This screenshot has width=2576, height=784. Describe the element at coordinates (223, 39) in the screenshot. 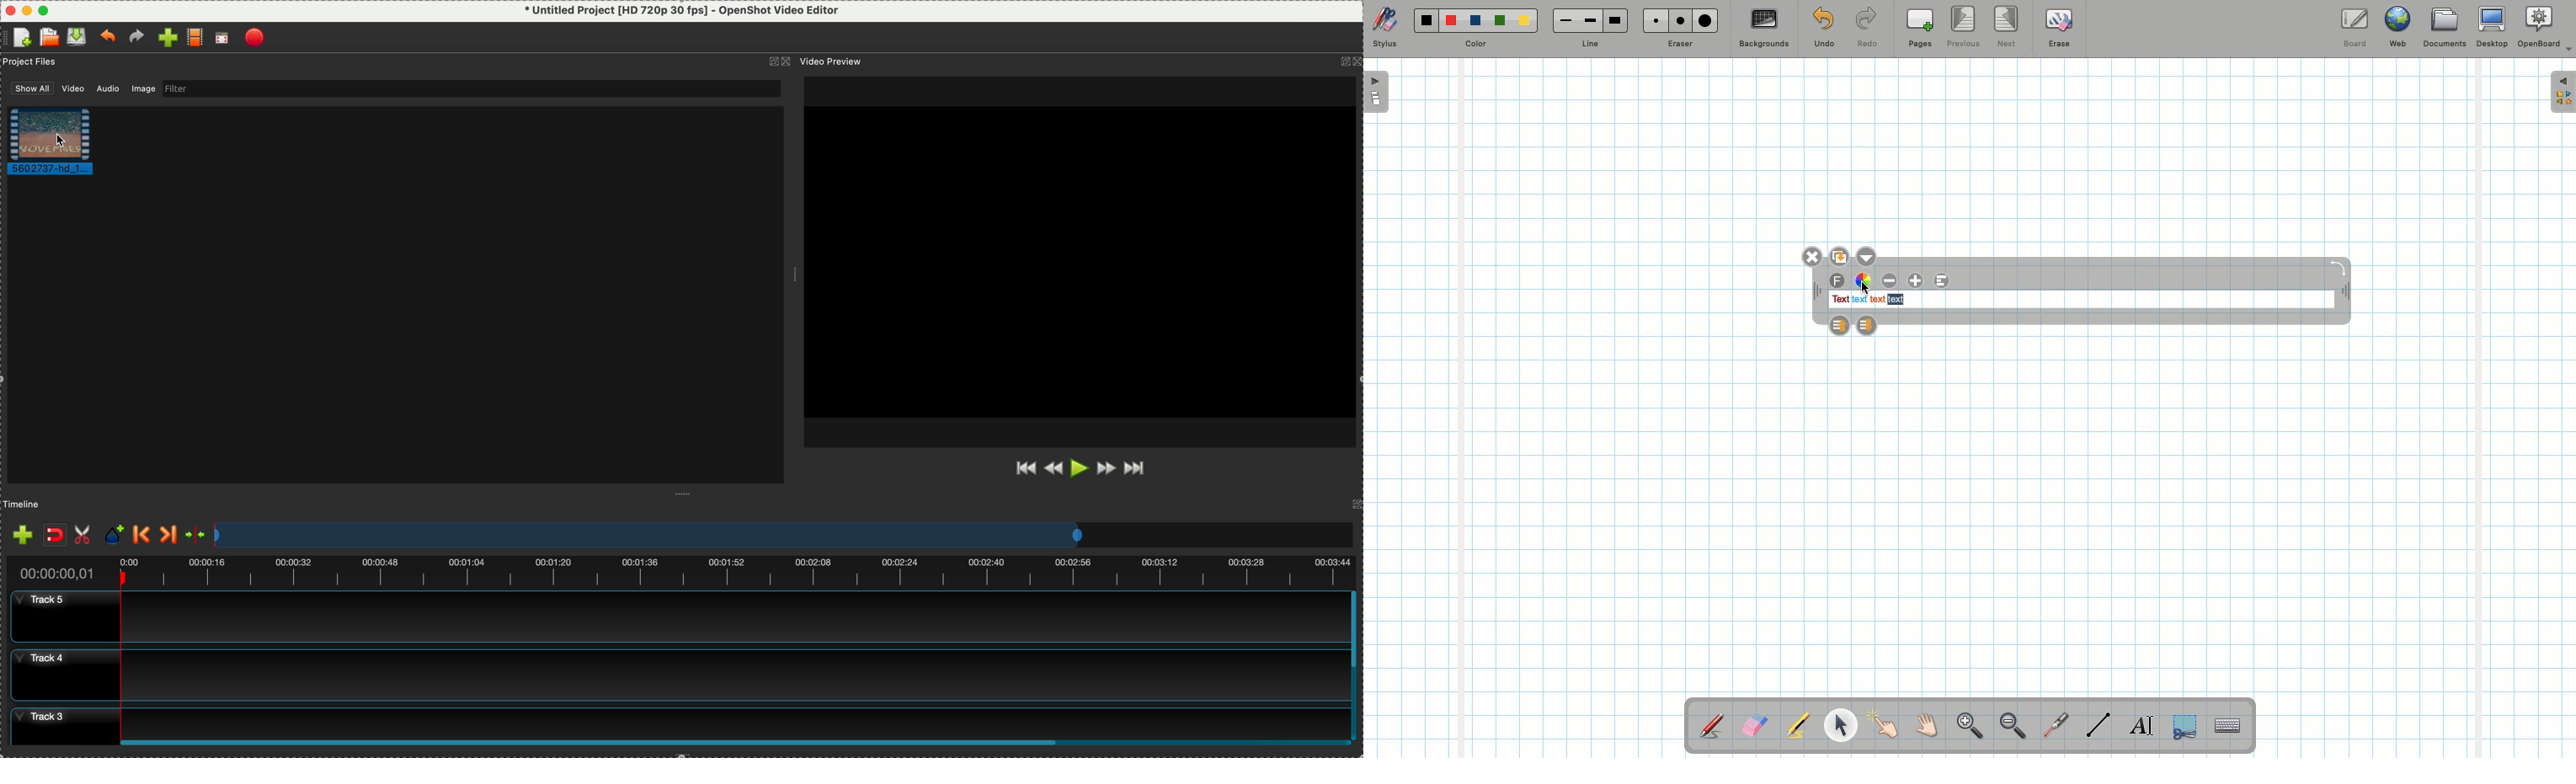

I see `full screen` at that location.